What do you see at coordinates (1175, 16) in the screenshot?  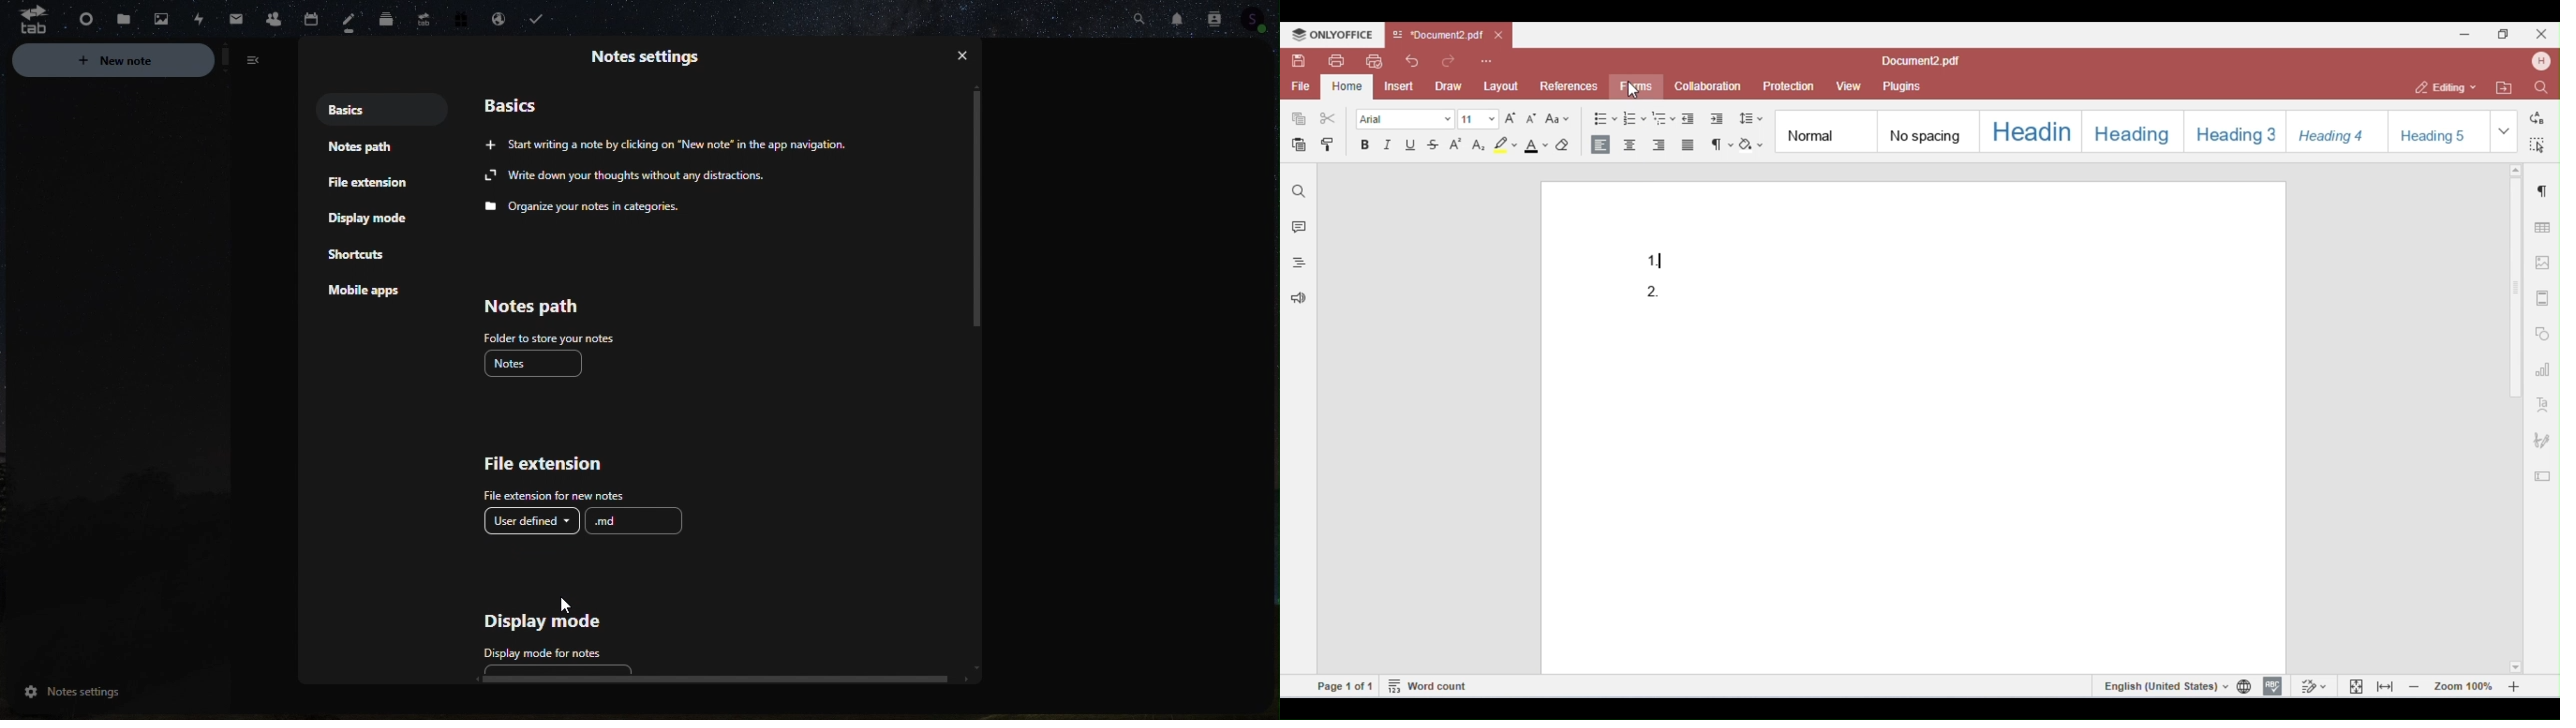 I see `notifications` at bounding box center [1175, 16].